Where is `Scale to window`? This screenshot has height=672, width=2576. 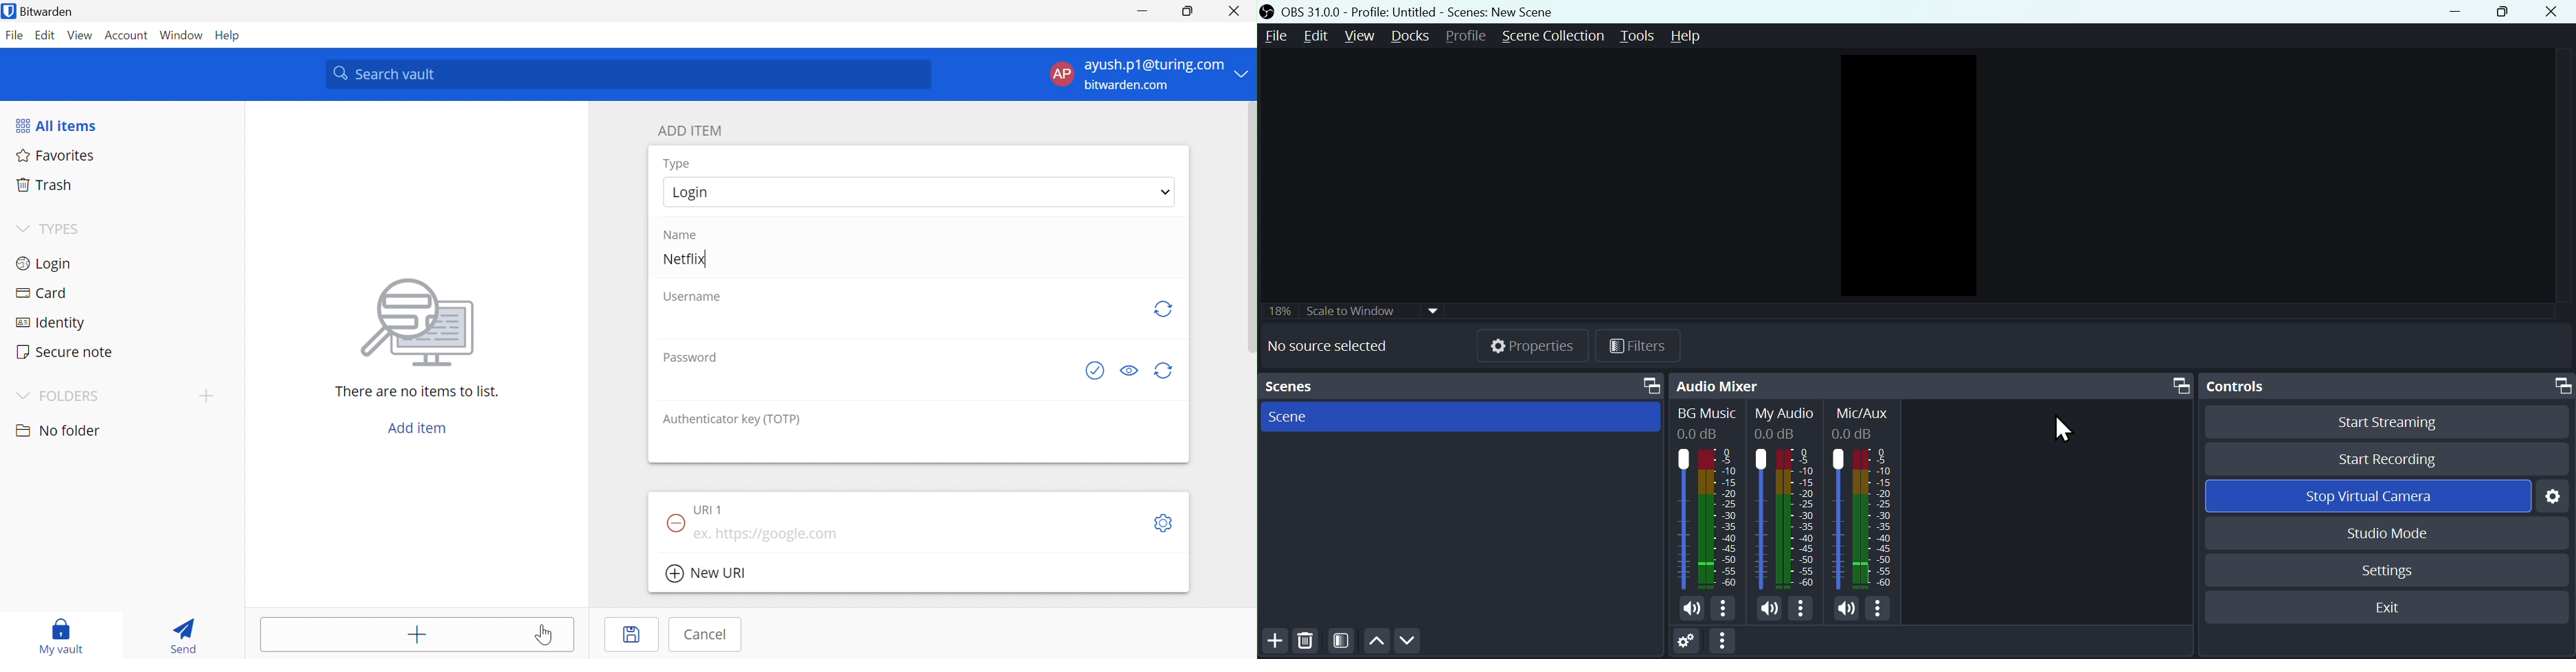 Scale to window is located at coordinates (1360, 309).